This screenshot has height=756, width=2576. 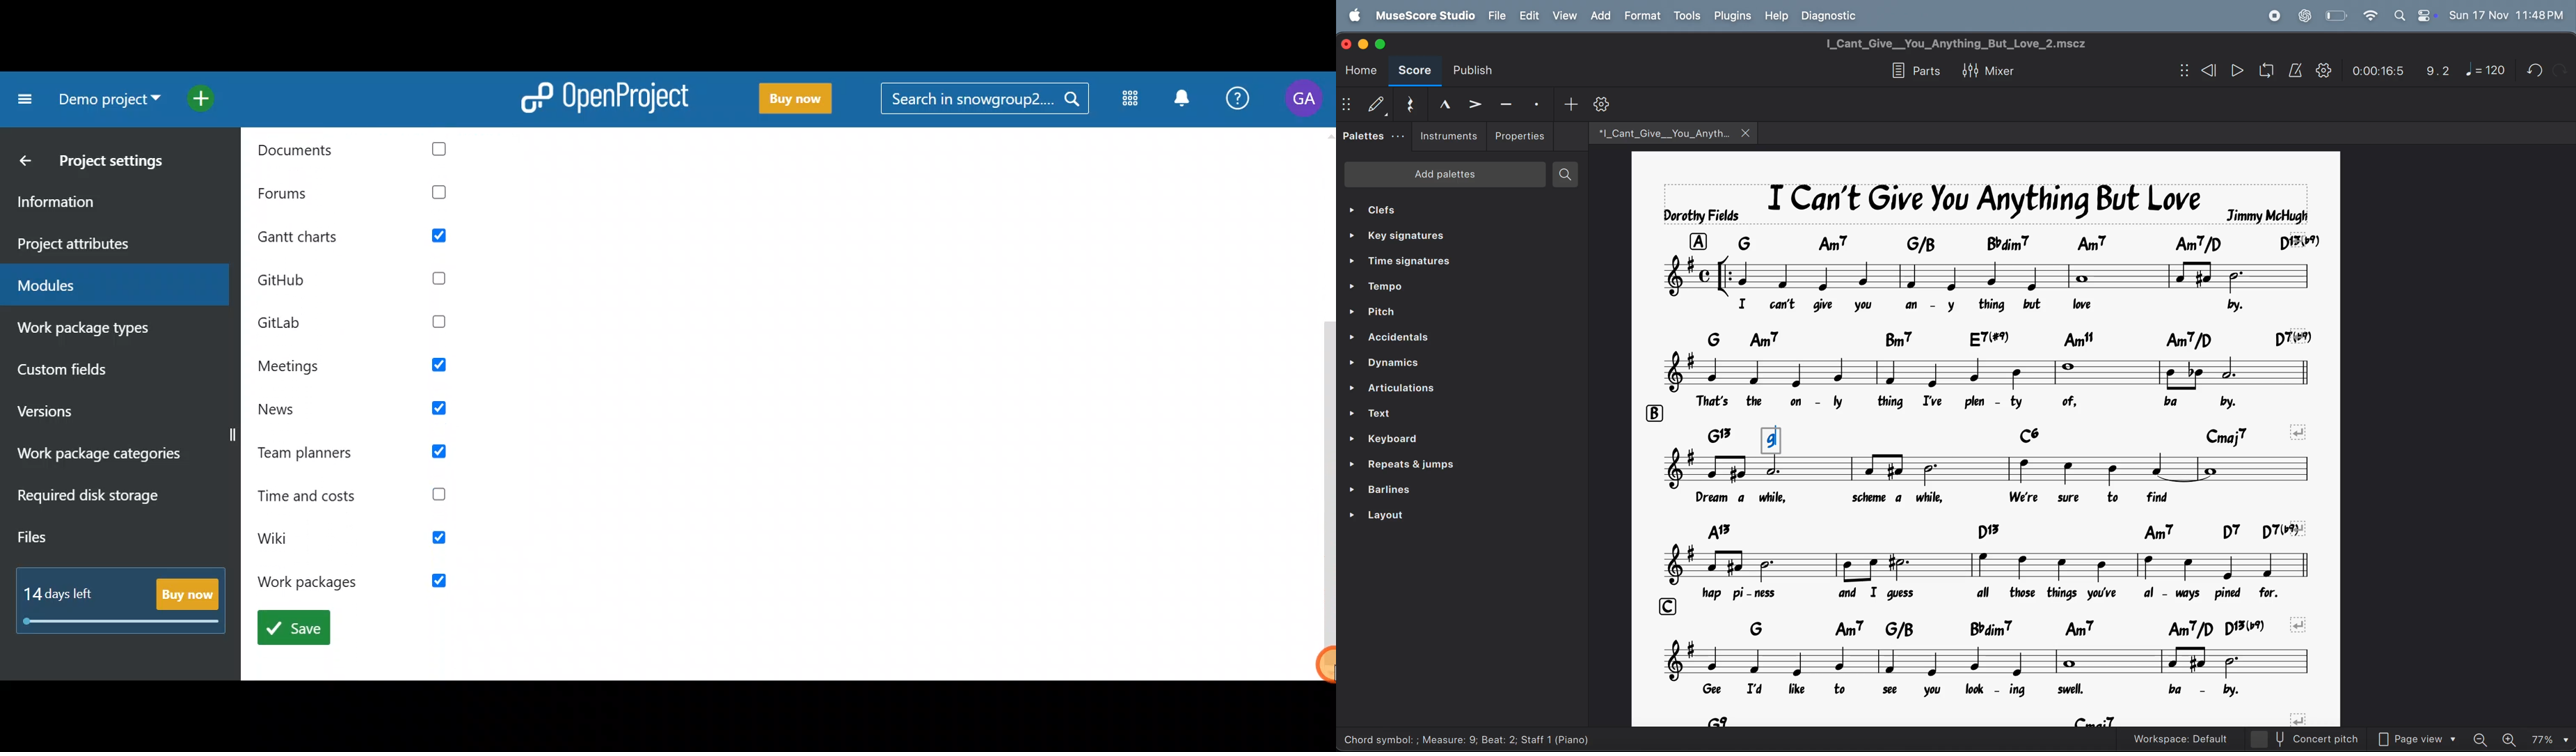 What do you see at coordinates (1445, 365) in the screenshot?
I see `dynamics` at bounding box center [1445, 365].